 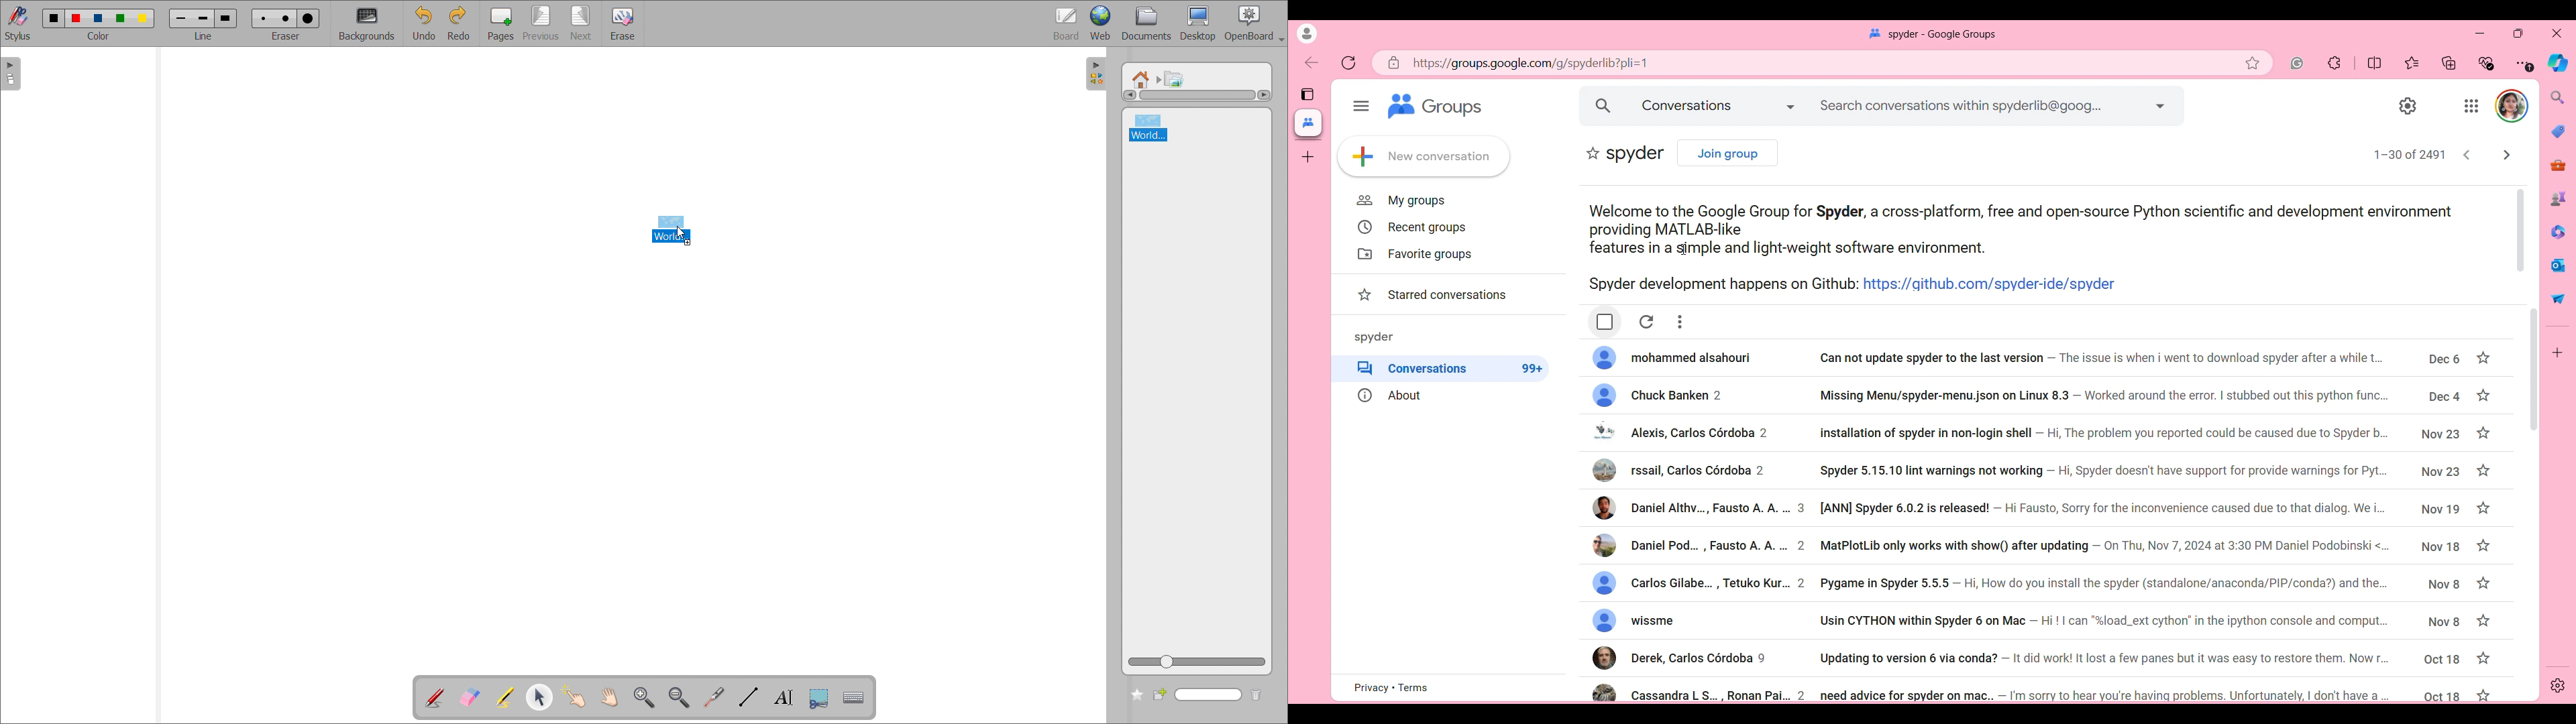 What do you see at coordinates (1424, 156) in the screenshot?
I see `New conversation` at bounding box center [1424, 156].